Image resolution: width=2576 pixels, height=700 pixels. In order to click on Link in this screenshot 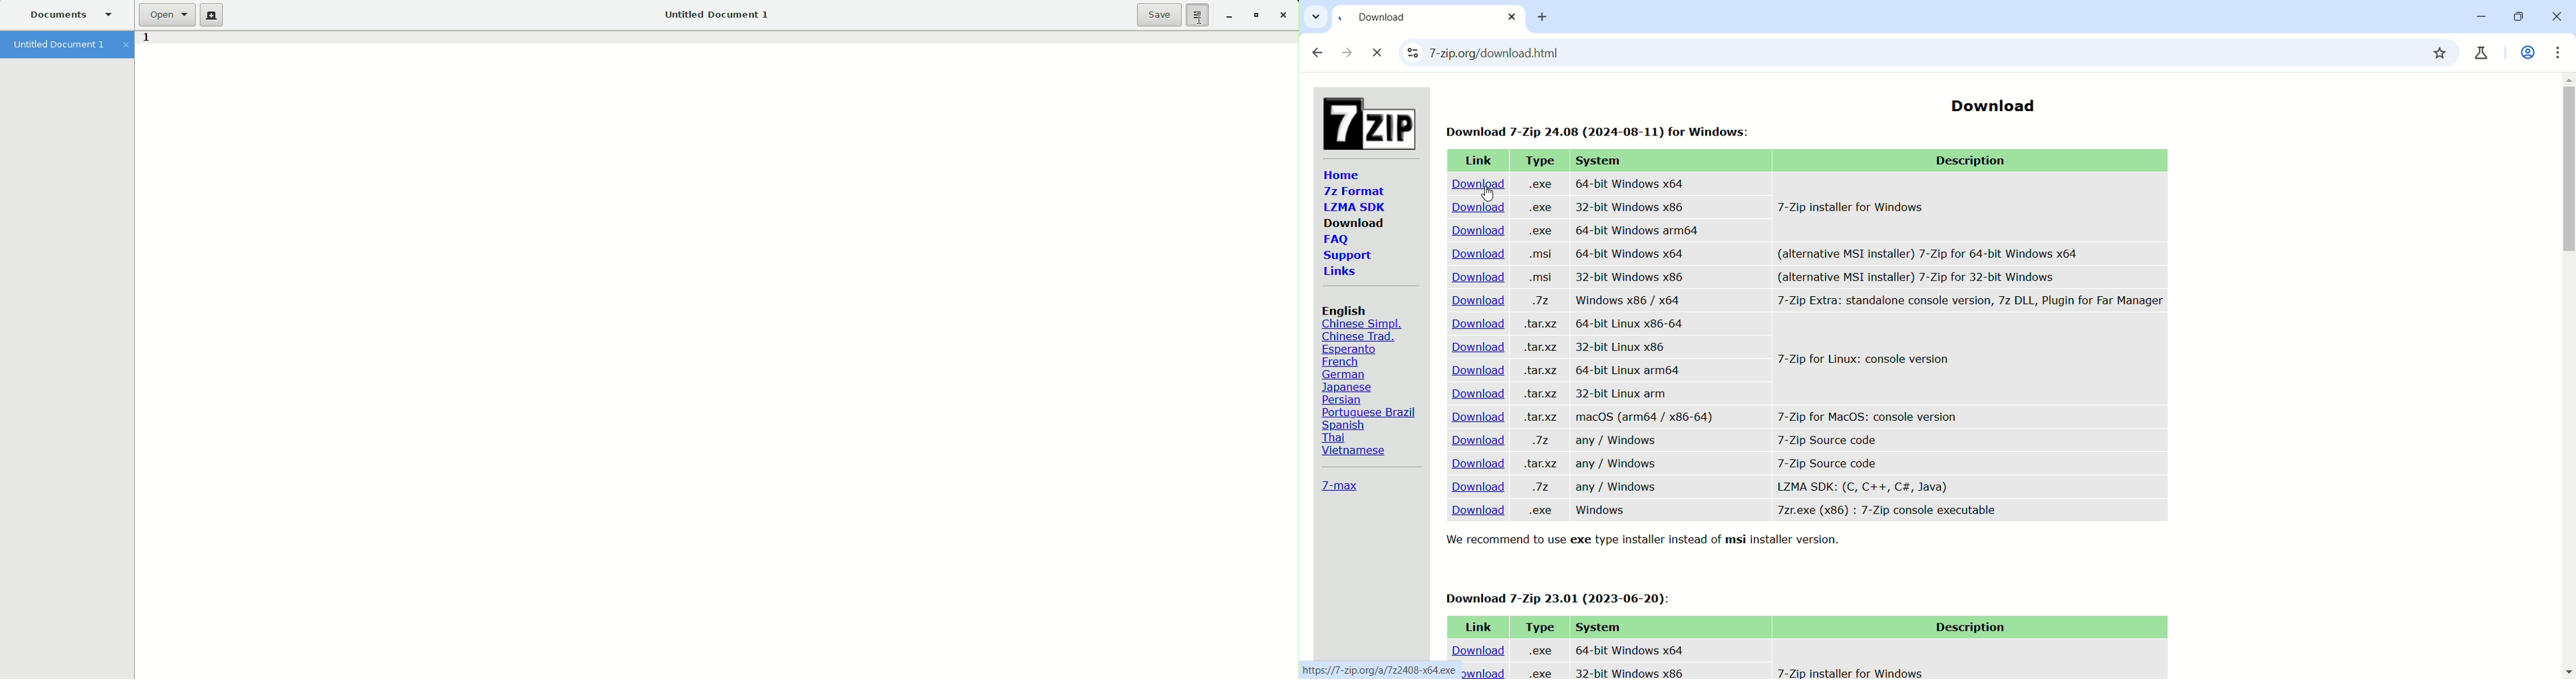, I will do `click(1477, 161)`.